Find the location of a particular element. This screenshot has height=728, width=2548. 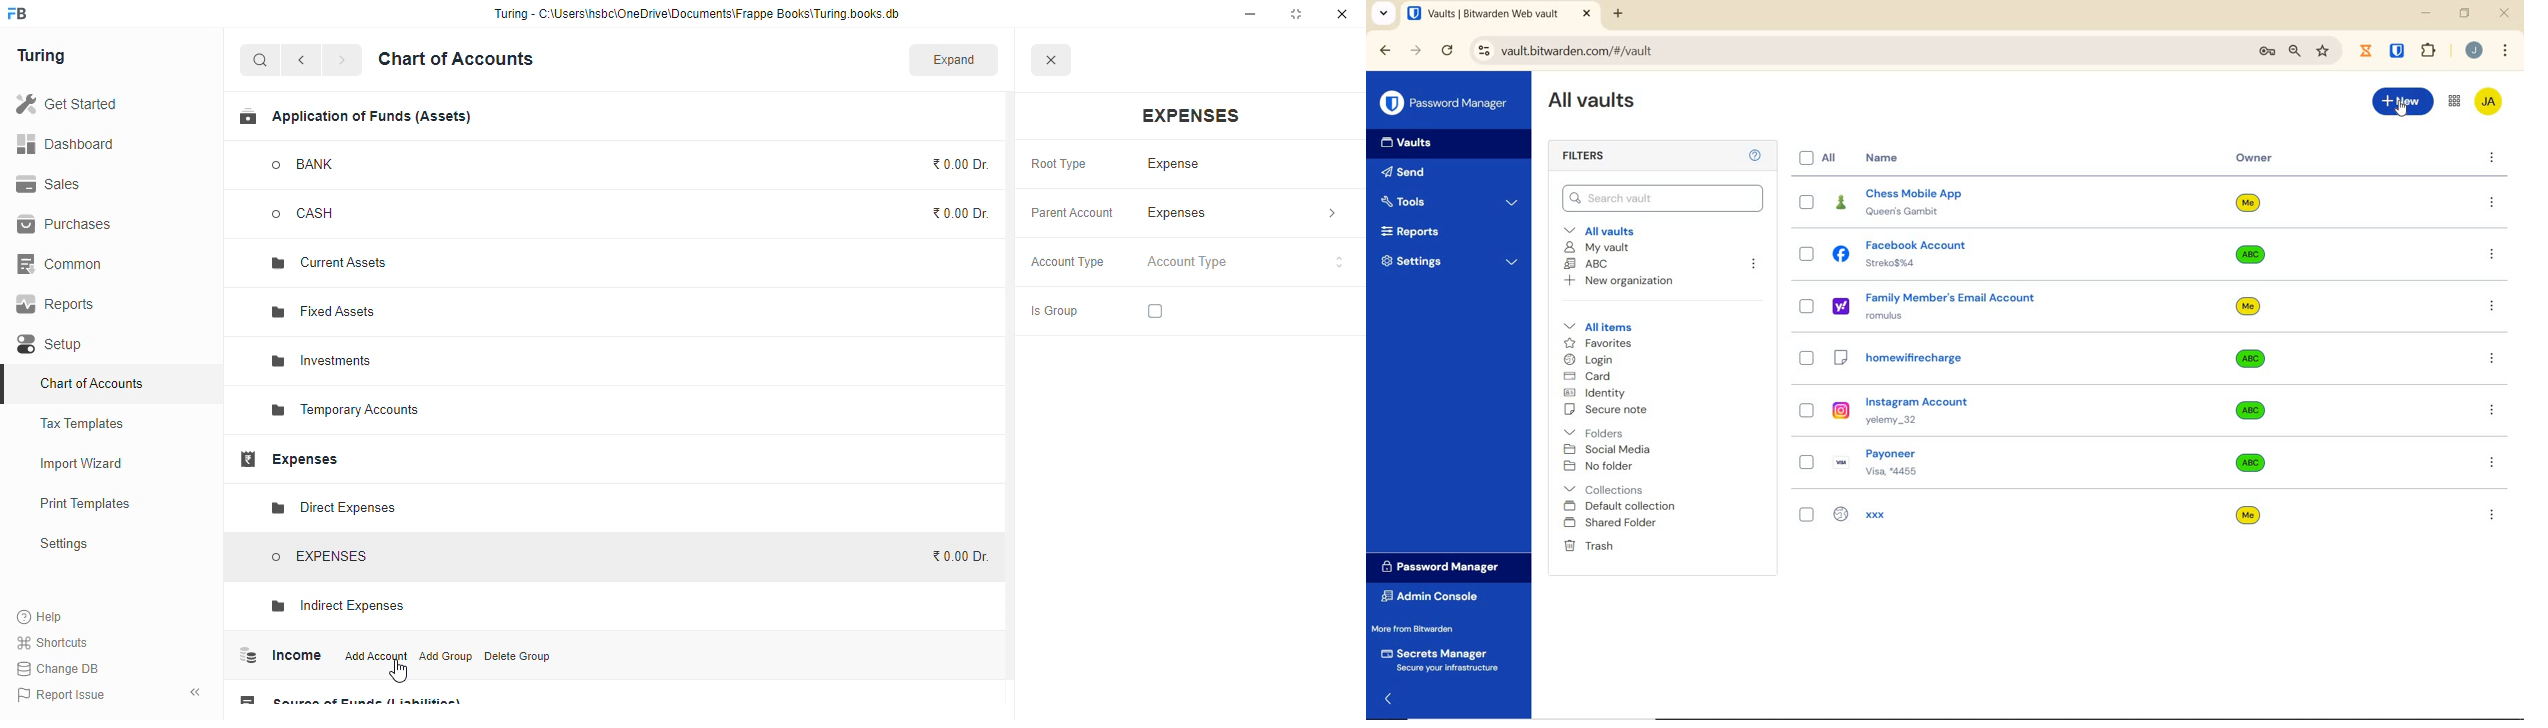

zoom is located at coordinates (2294, 52).